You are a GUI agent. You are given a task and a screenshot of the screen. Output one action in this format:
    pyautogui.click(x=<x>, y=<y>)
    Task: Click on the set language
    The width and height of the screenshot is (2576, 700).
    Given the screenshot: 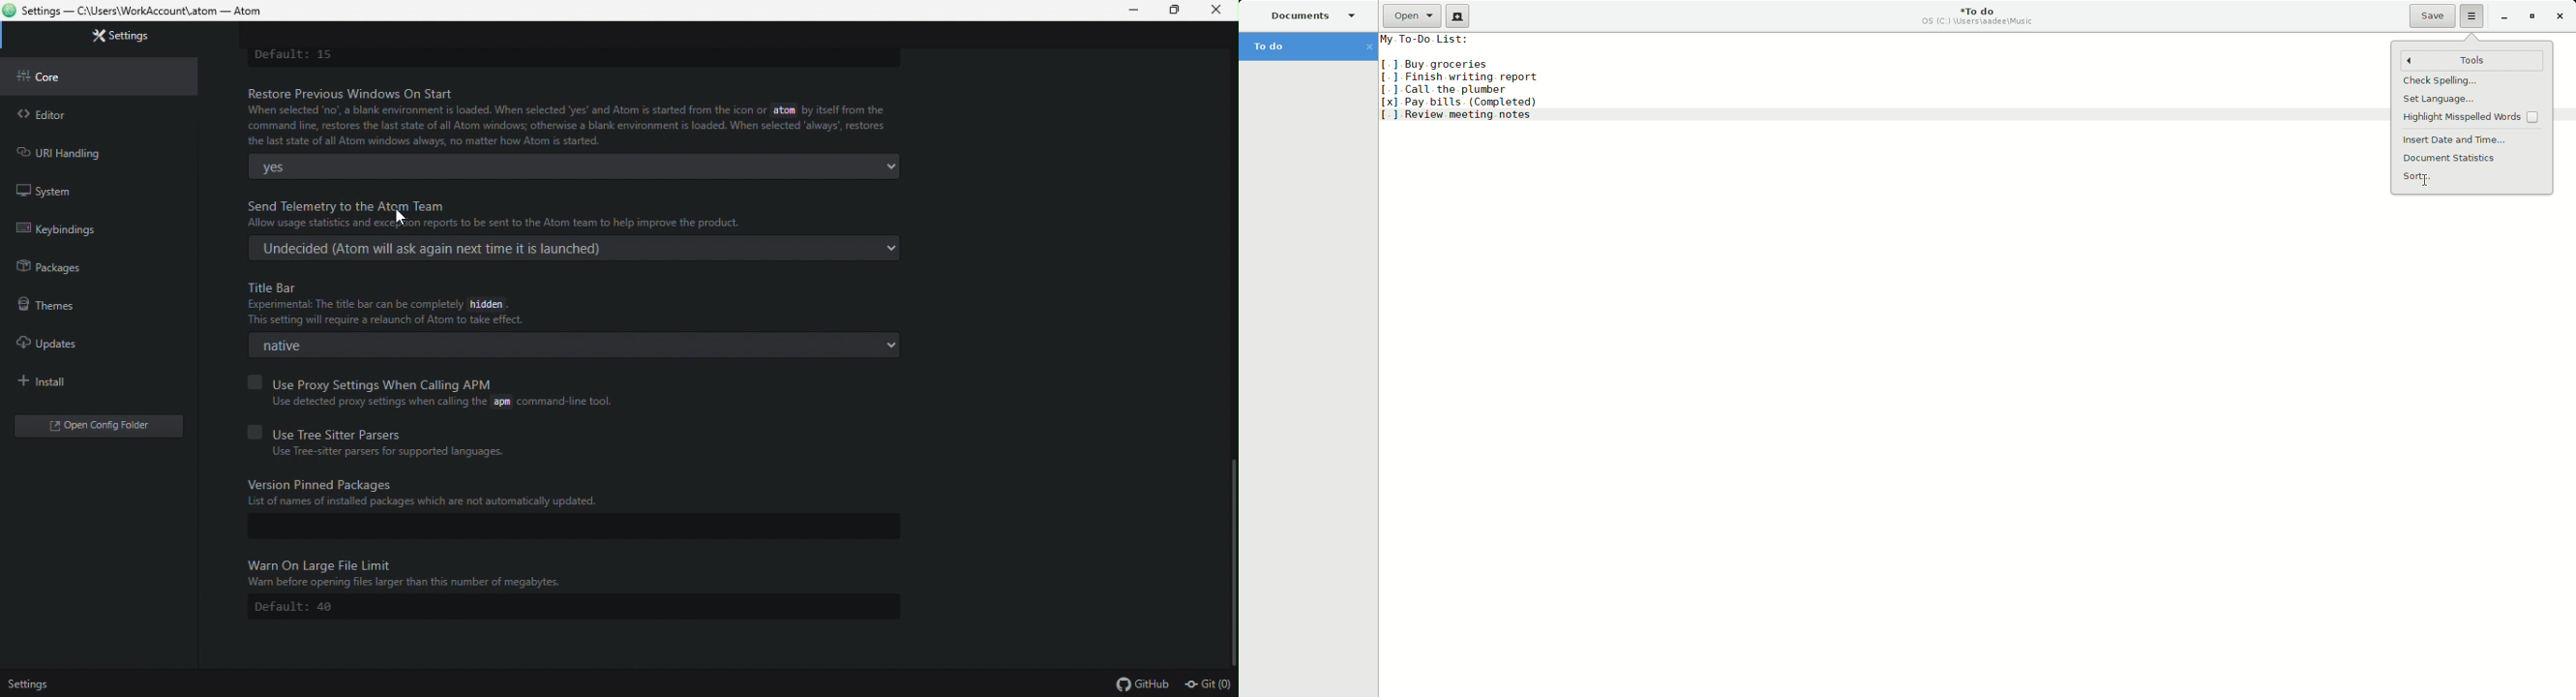 What is the action you would take?
    pyautogui.click(x=2456, y=98)
    